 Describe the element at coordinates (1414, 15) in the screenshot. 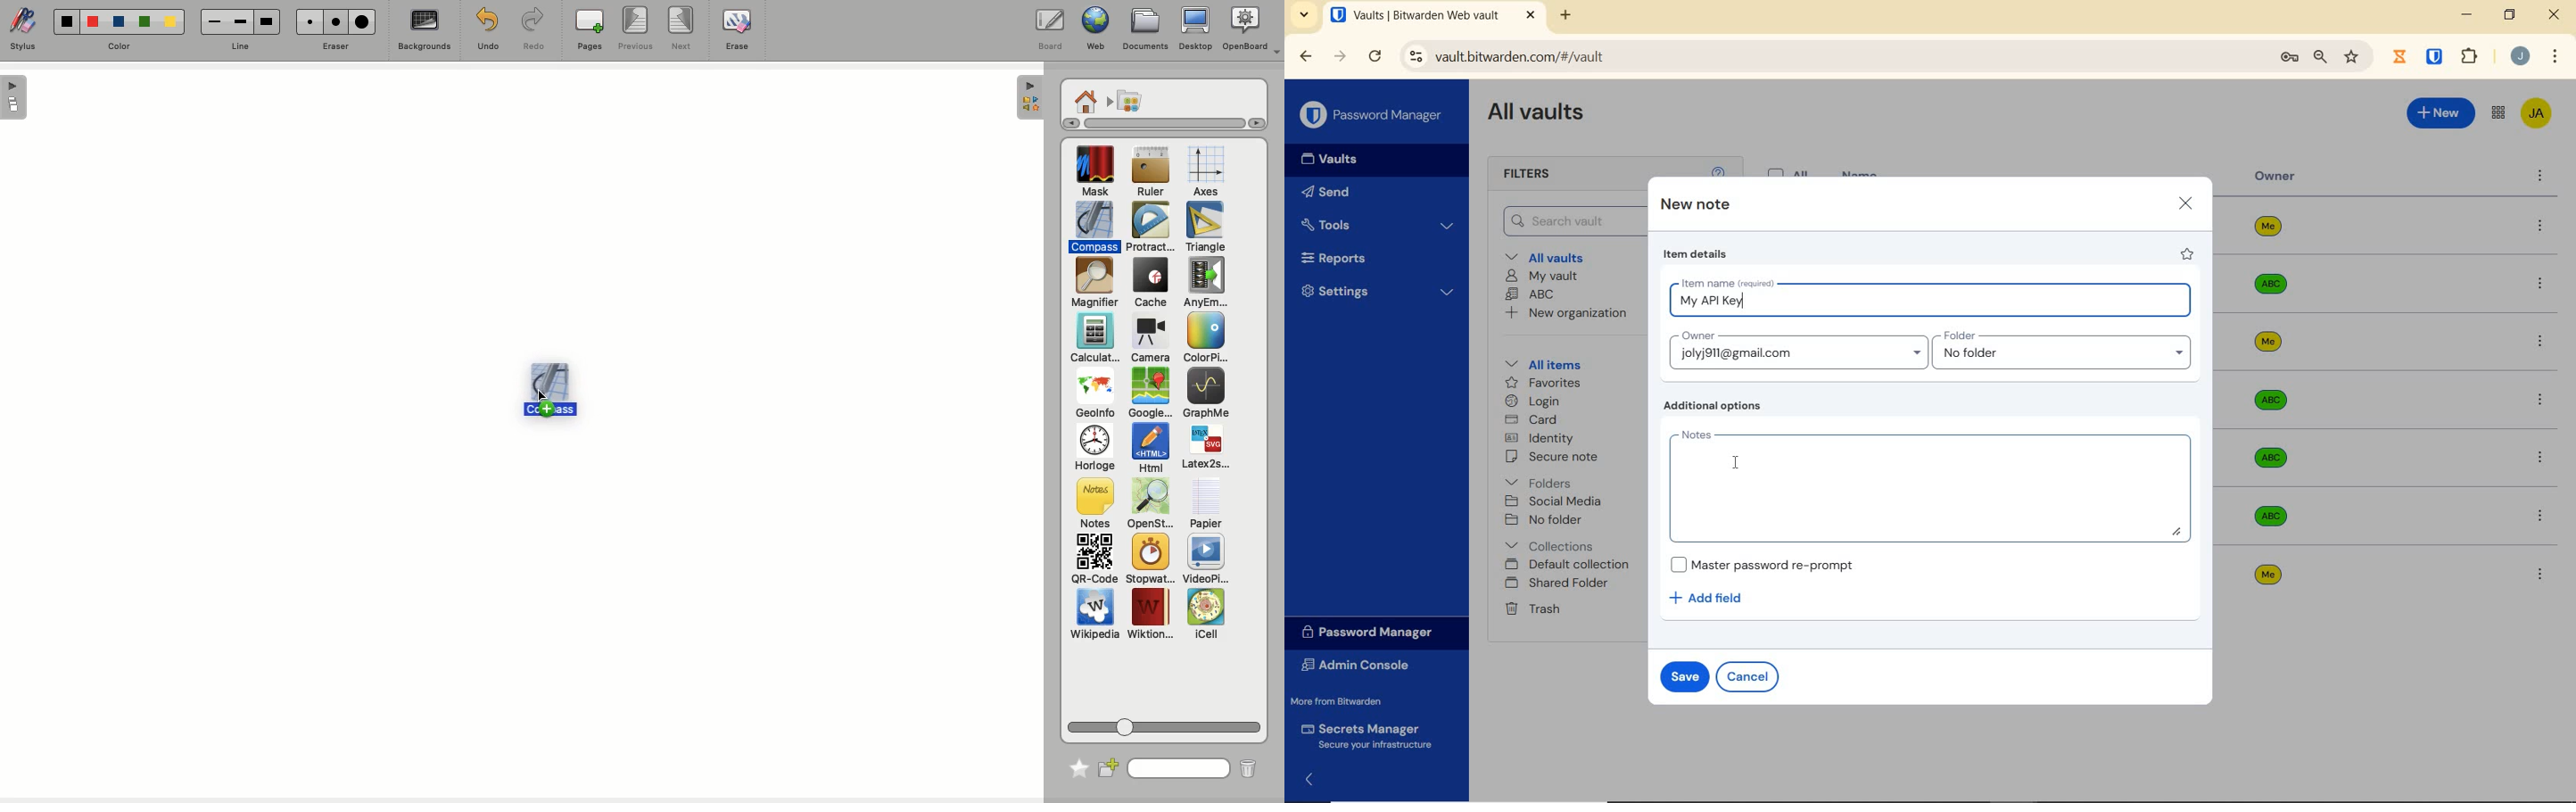

I see `open tab` at that location.